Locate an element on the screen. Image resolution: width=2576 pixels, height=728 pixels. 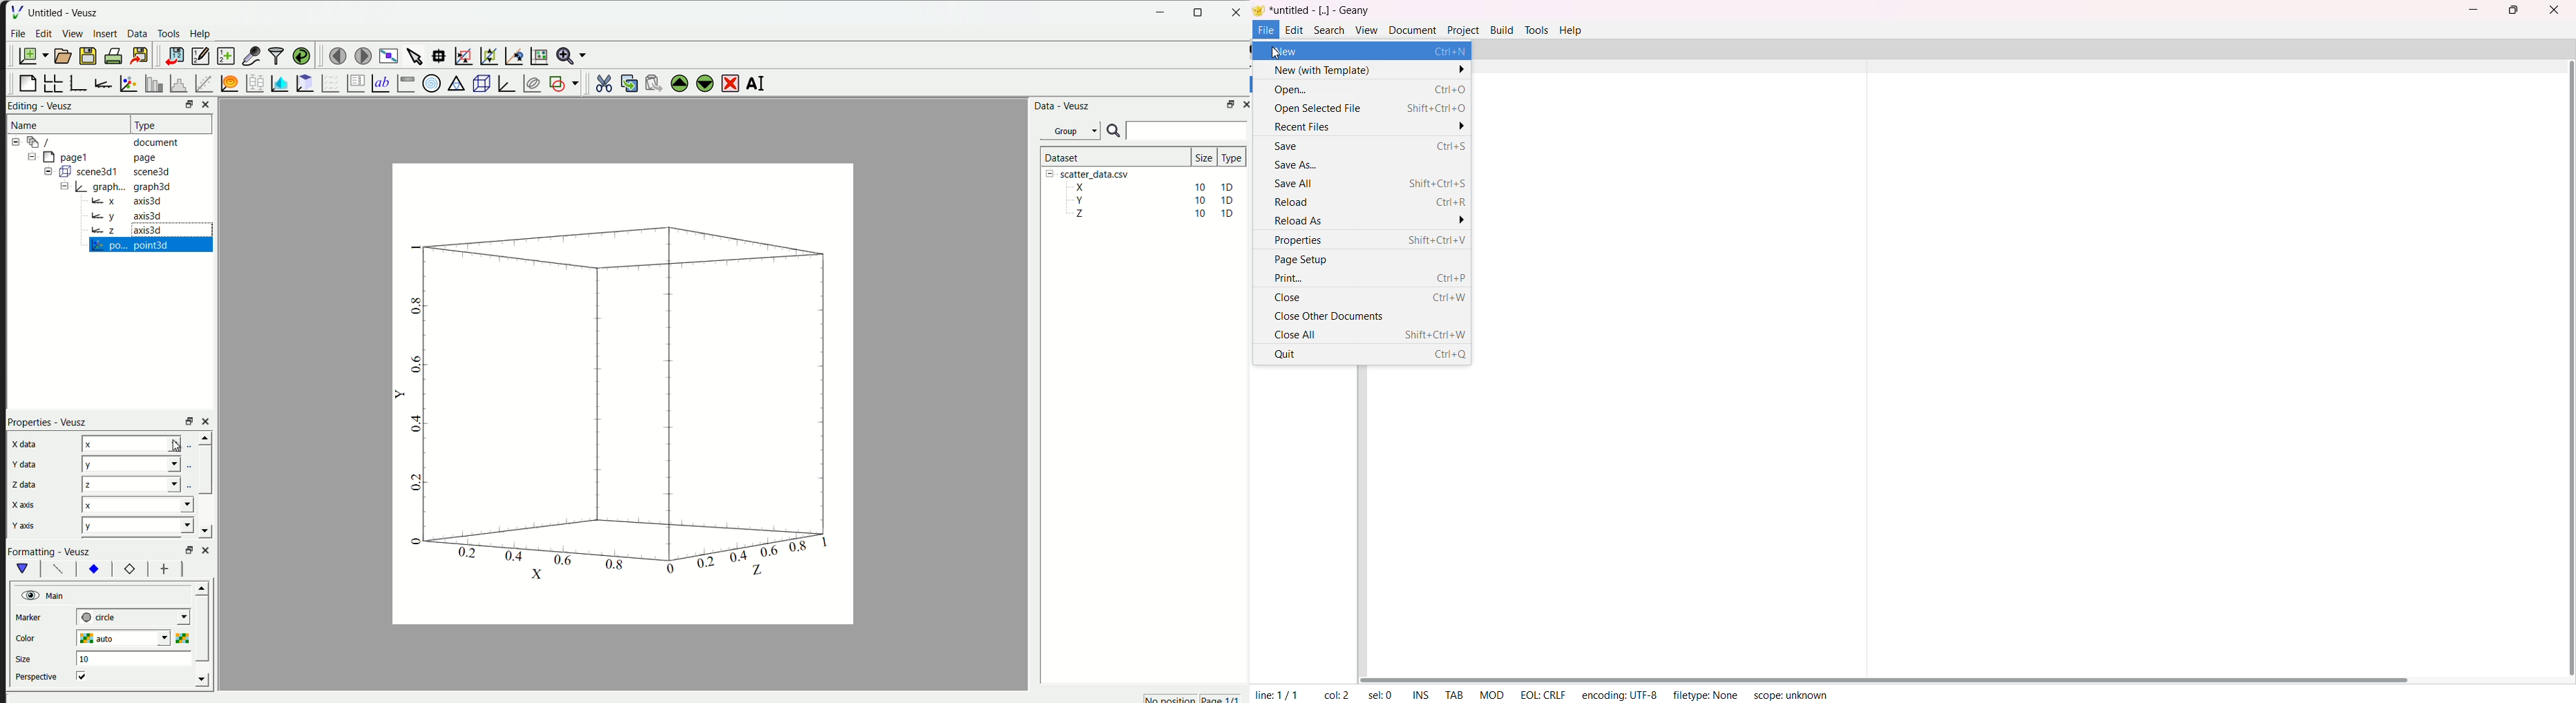
read datapoint on graph is located at coordinates (438, 55).